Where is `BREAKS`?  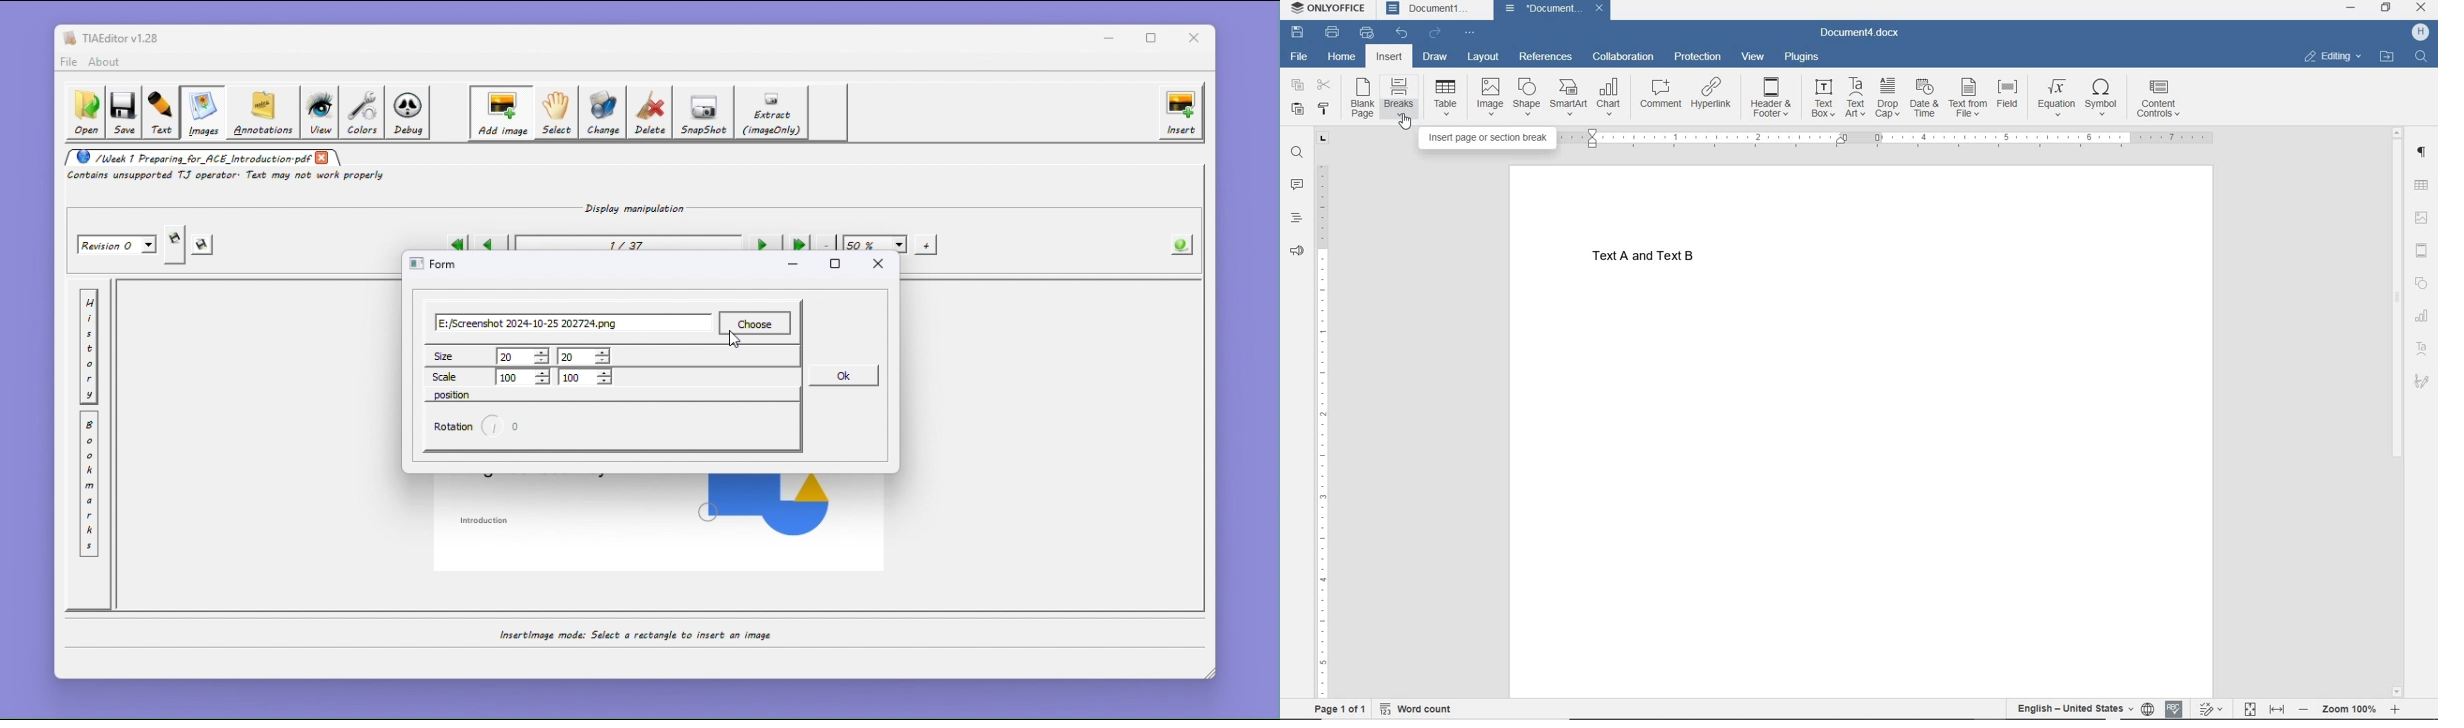
BREAKS is located at coordinates (1401, 99).